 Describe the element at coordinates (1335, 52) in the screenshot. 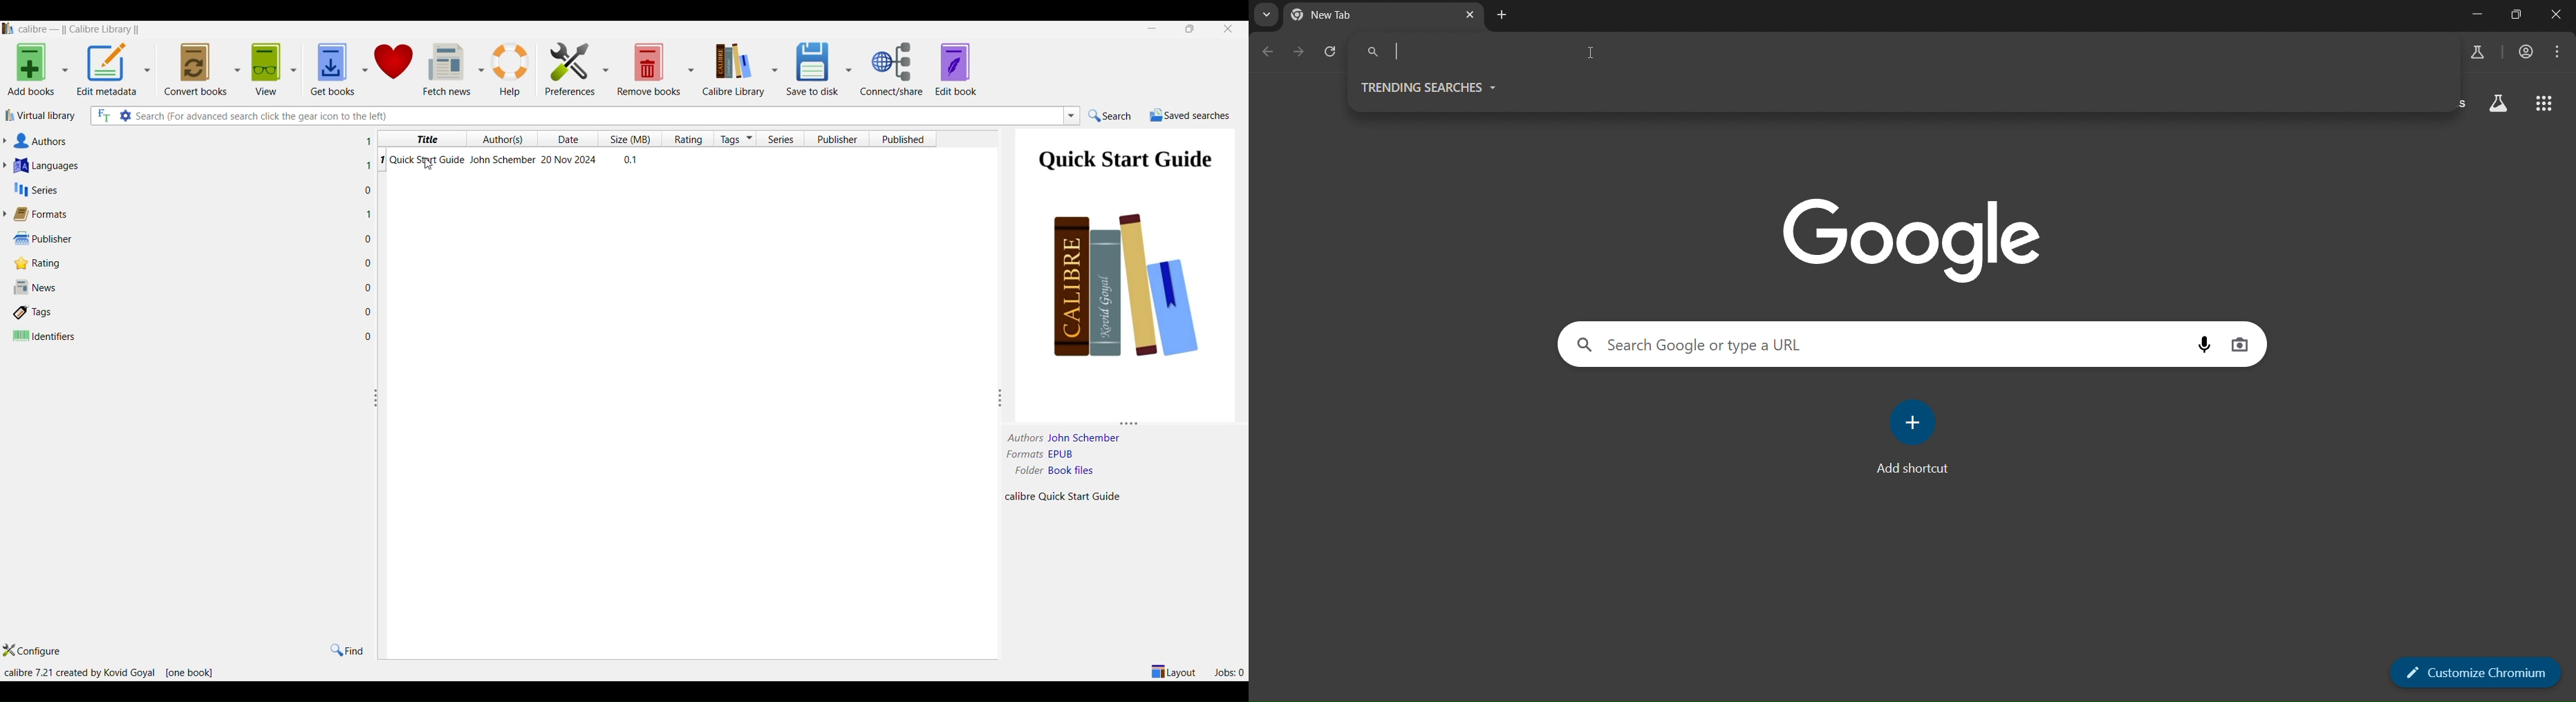

I see `reload page` at that location.